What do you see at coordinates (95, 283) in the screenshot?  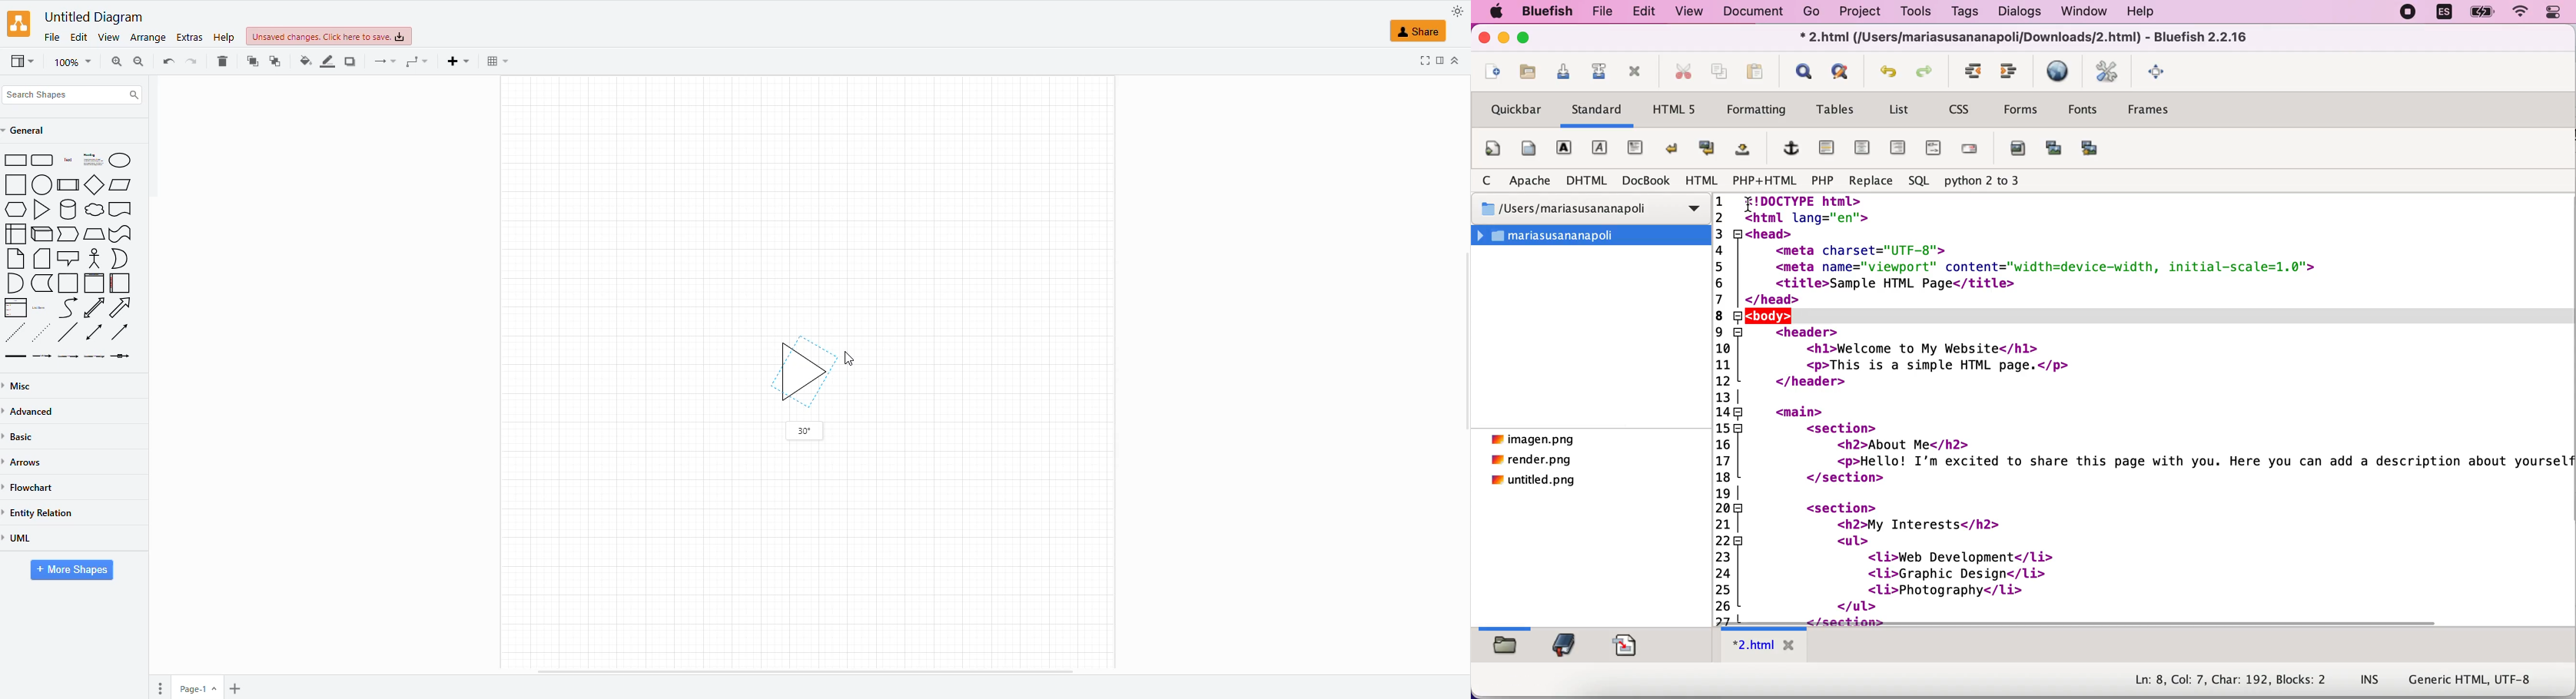 I see `Header` at bounding box center [95, 283].